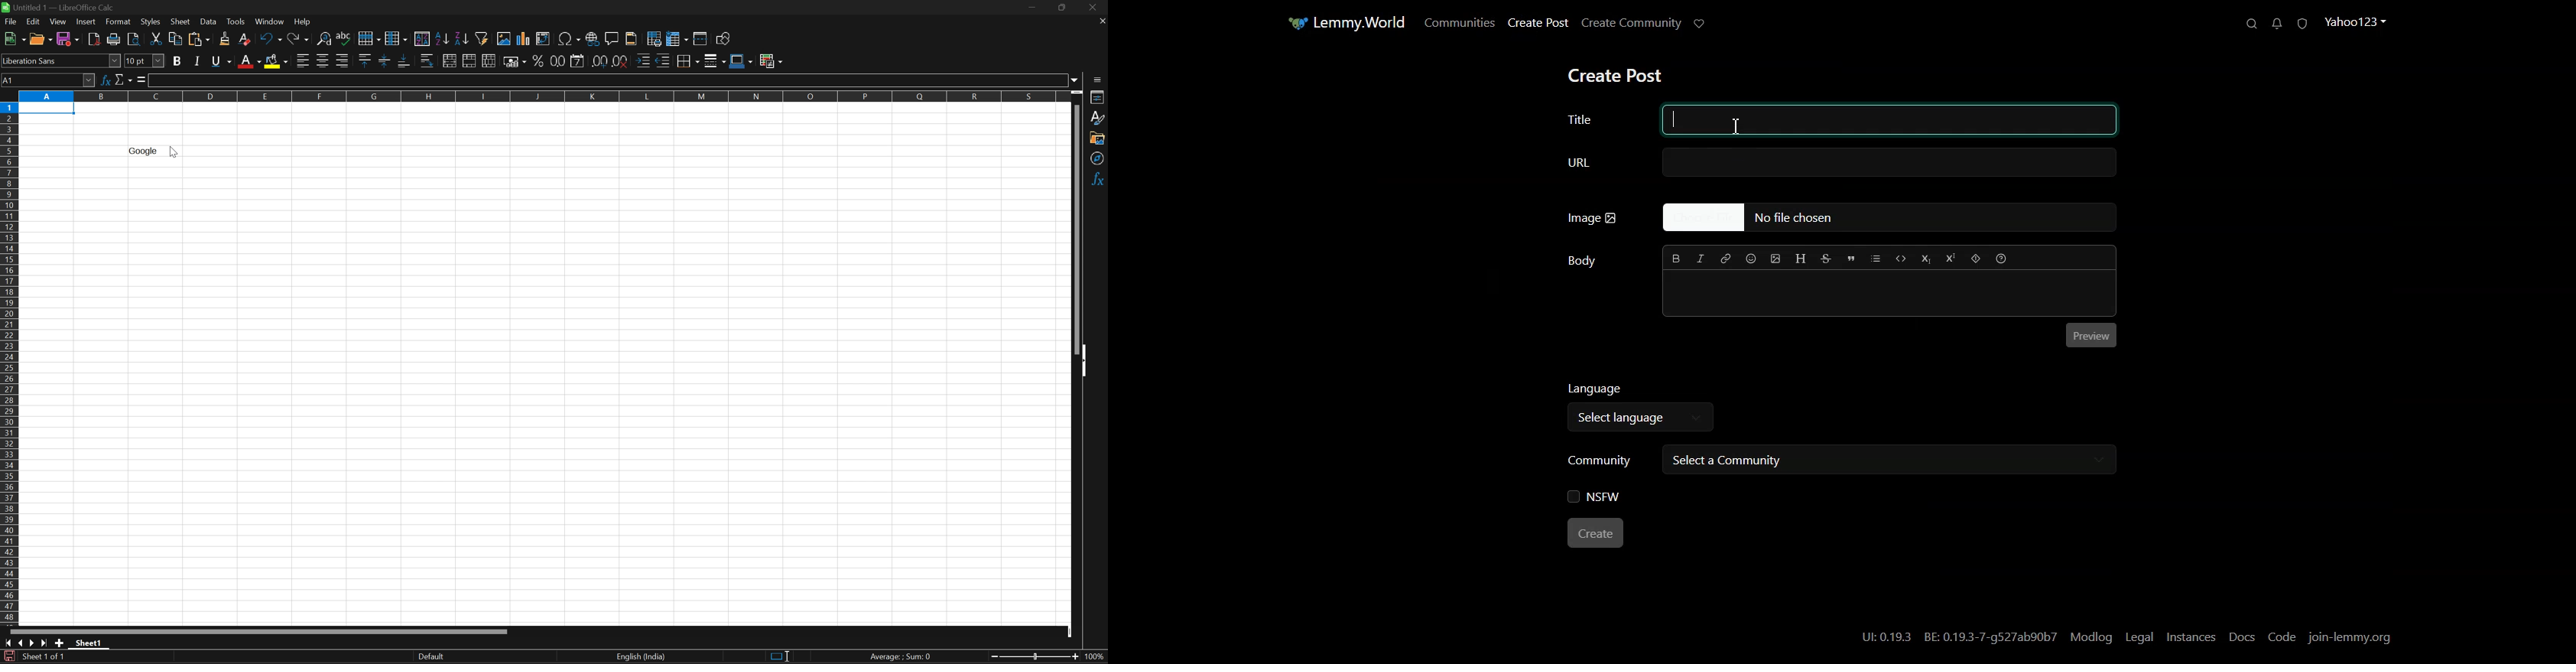  Describe the element at coordinates (210, 22) in the screenshot. I see `Data` at that location.